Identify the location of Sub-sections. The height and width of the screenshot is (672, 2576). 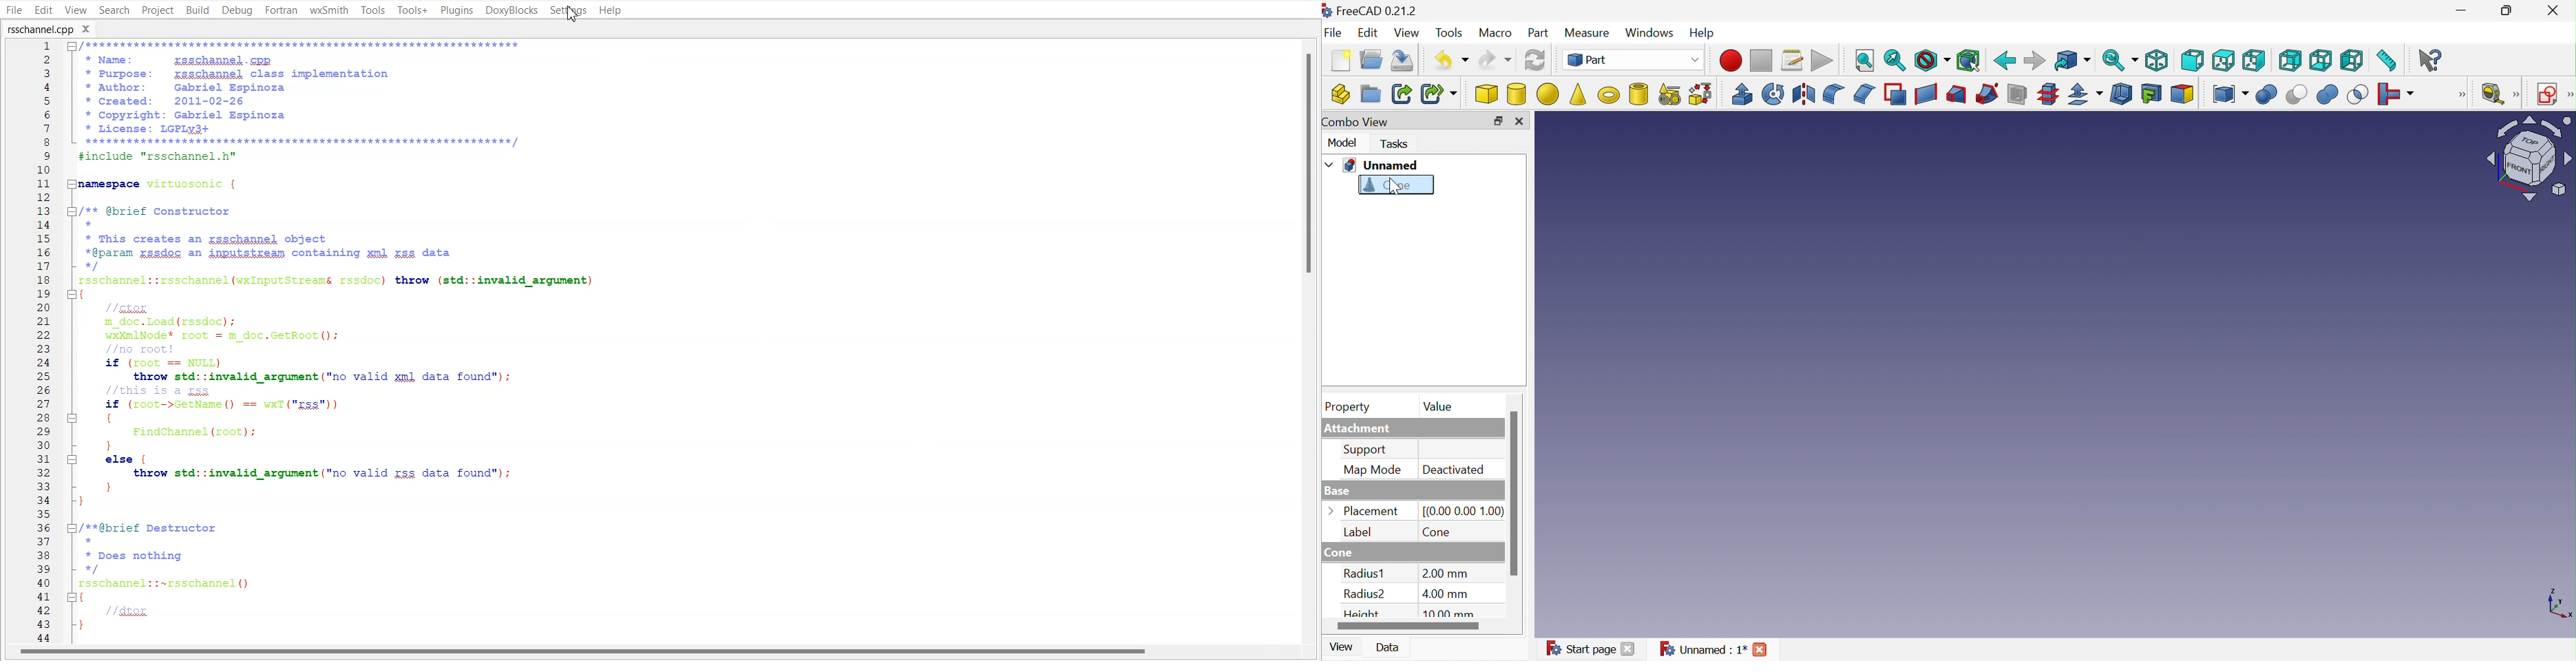
(2048, 95).